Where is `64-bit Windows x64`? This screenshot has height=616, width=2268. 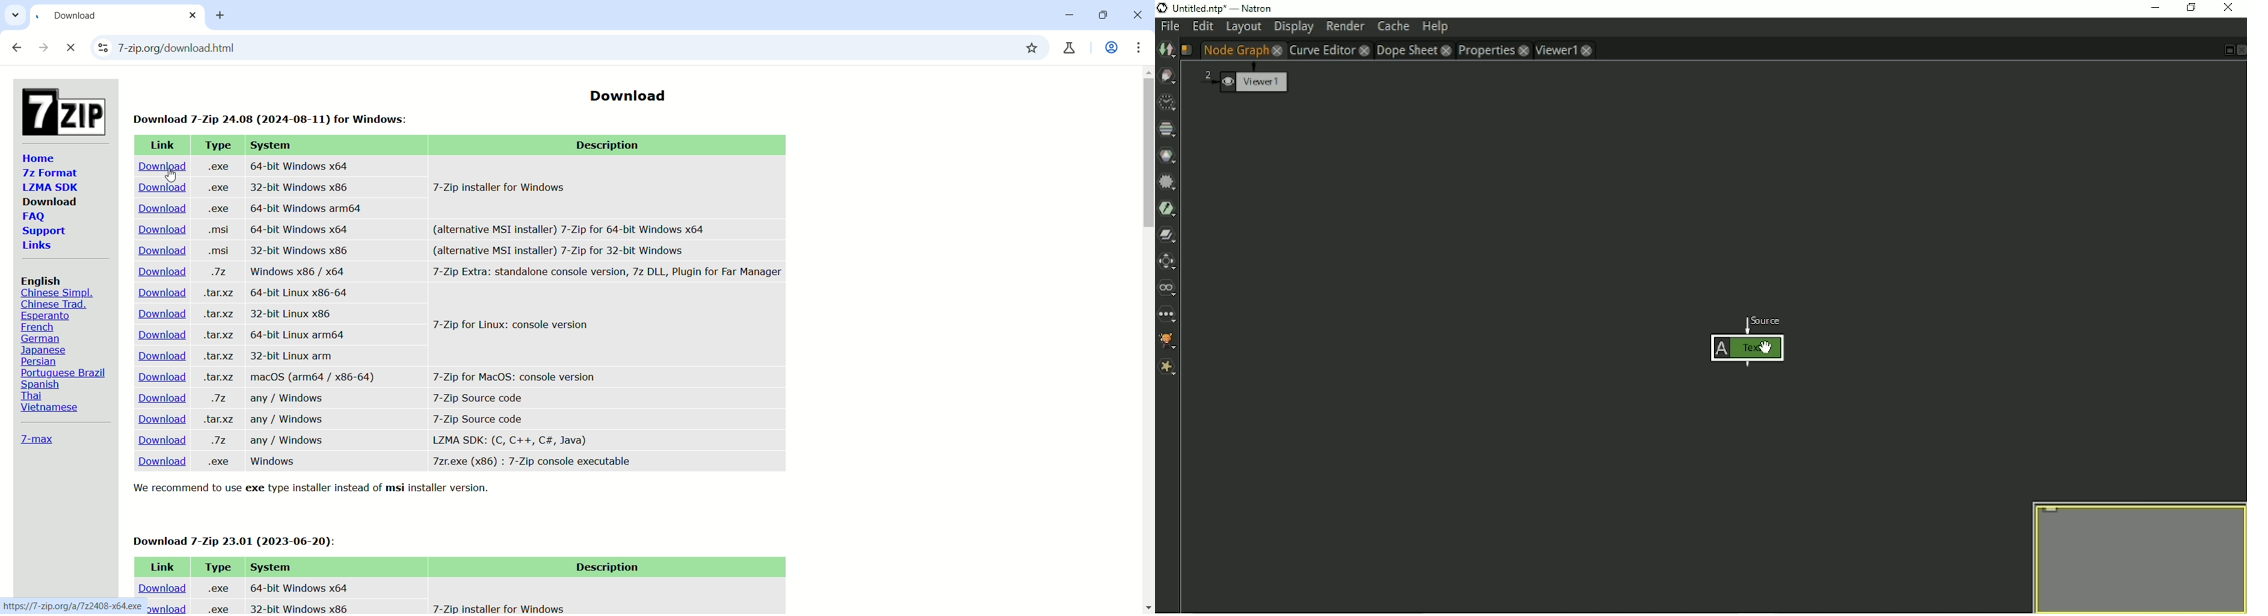 64-bit Windows x64 is located at coordinates (297, 585).